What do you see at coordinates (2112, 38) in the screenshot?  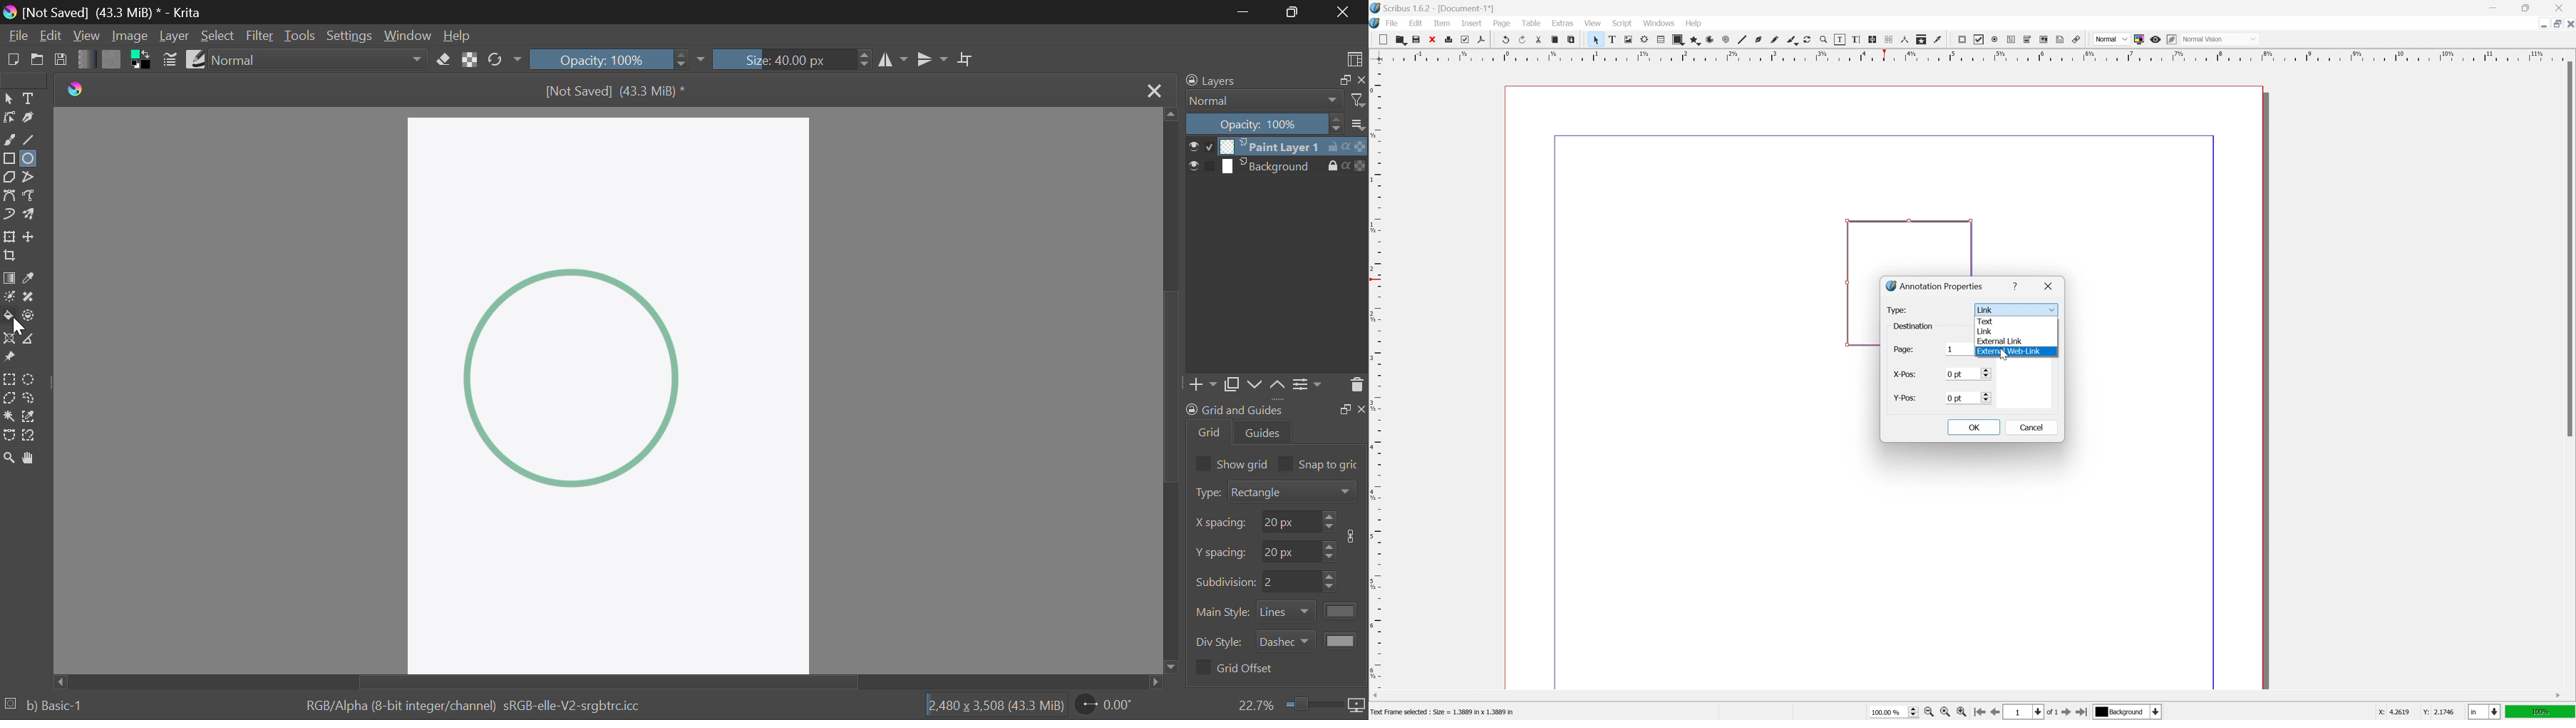 I see `normal` at bounding box center [2112, 38].